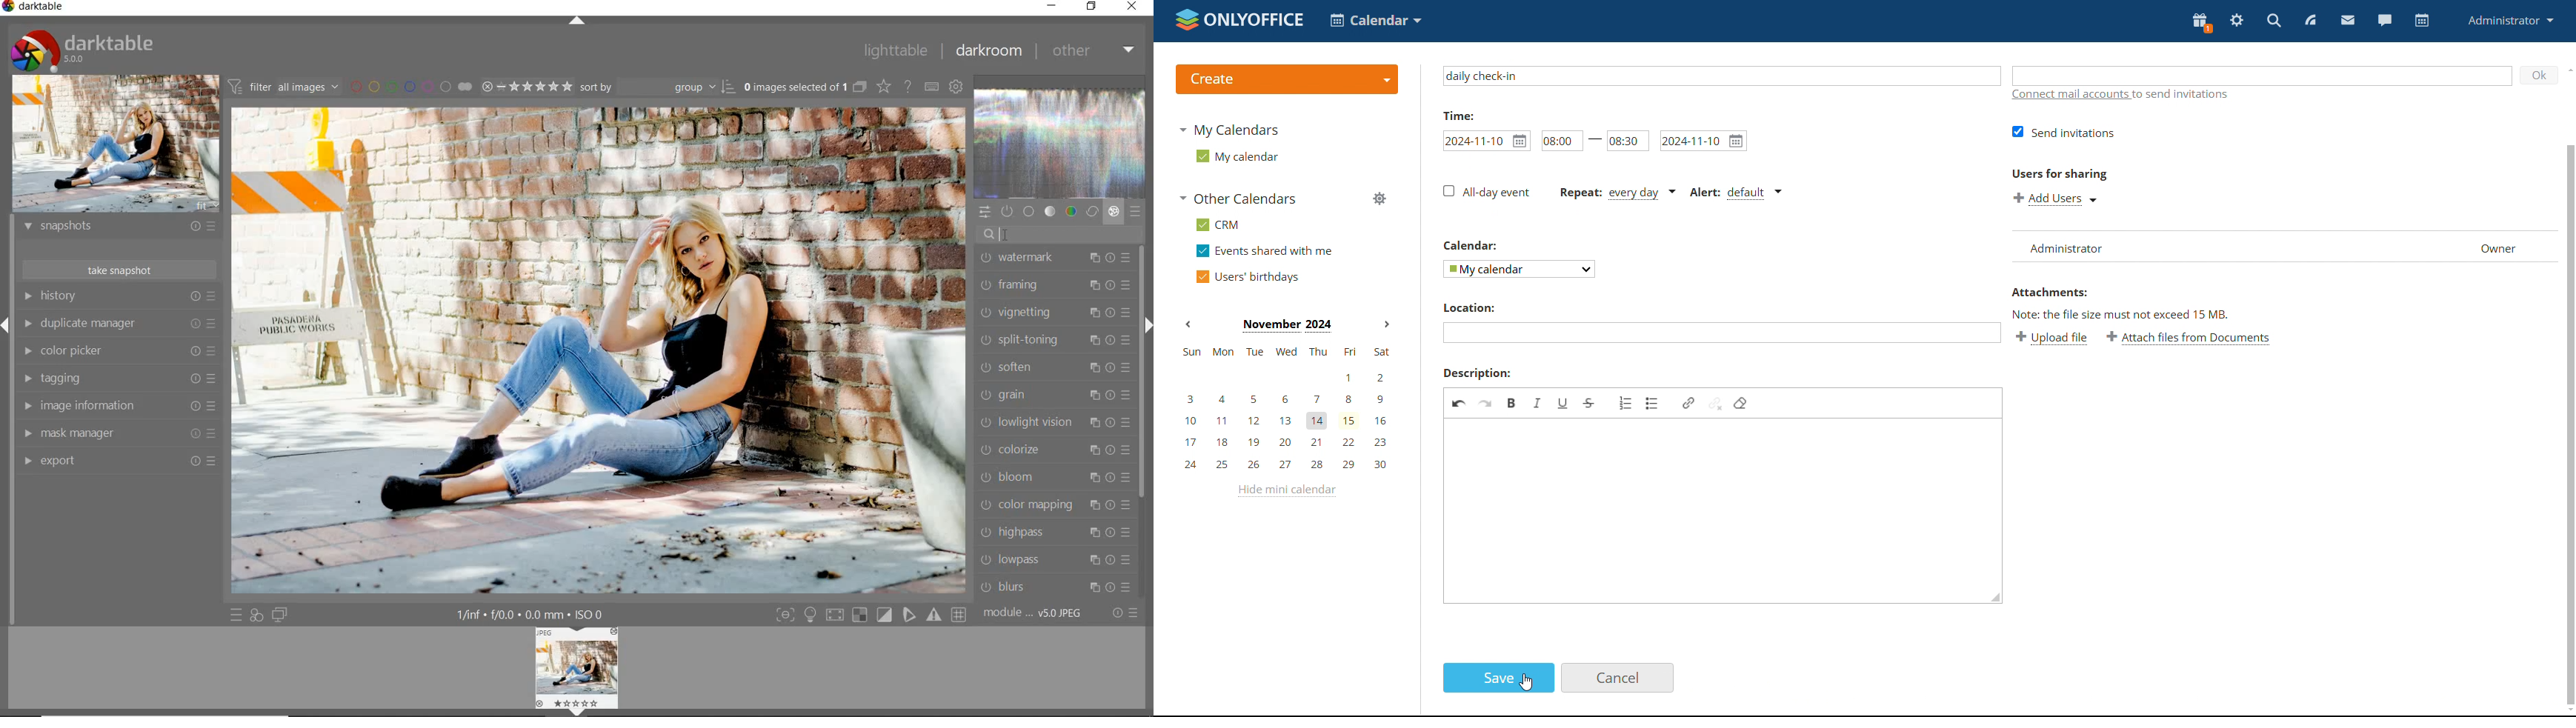 The image size is (2576, 728). I want to click on my calendar, so click(1235, 156).